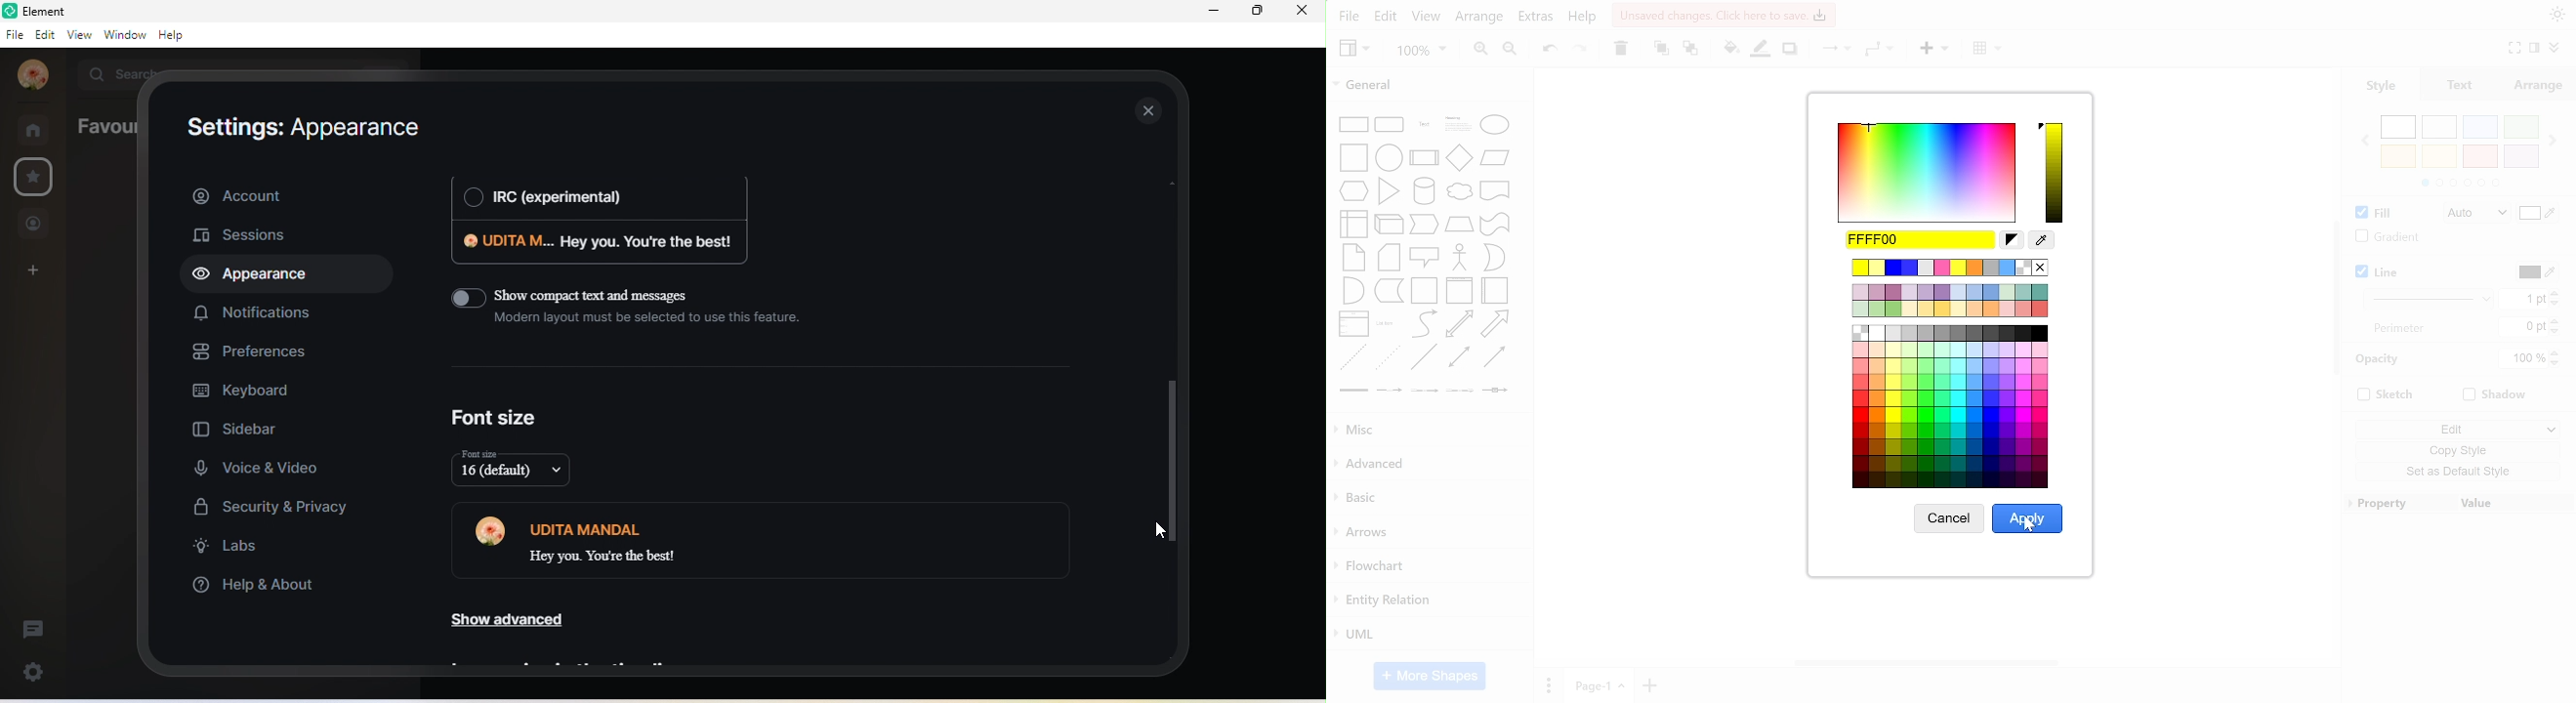 The width and height of the screenshot is (2576, 728). I want to click on font size, so click(496, 418).